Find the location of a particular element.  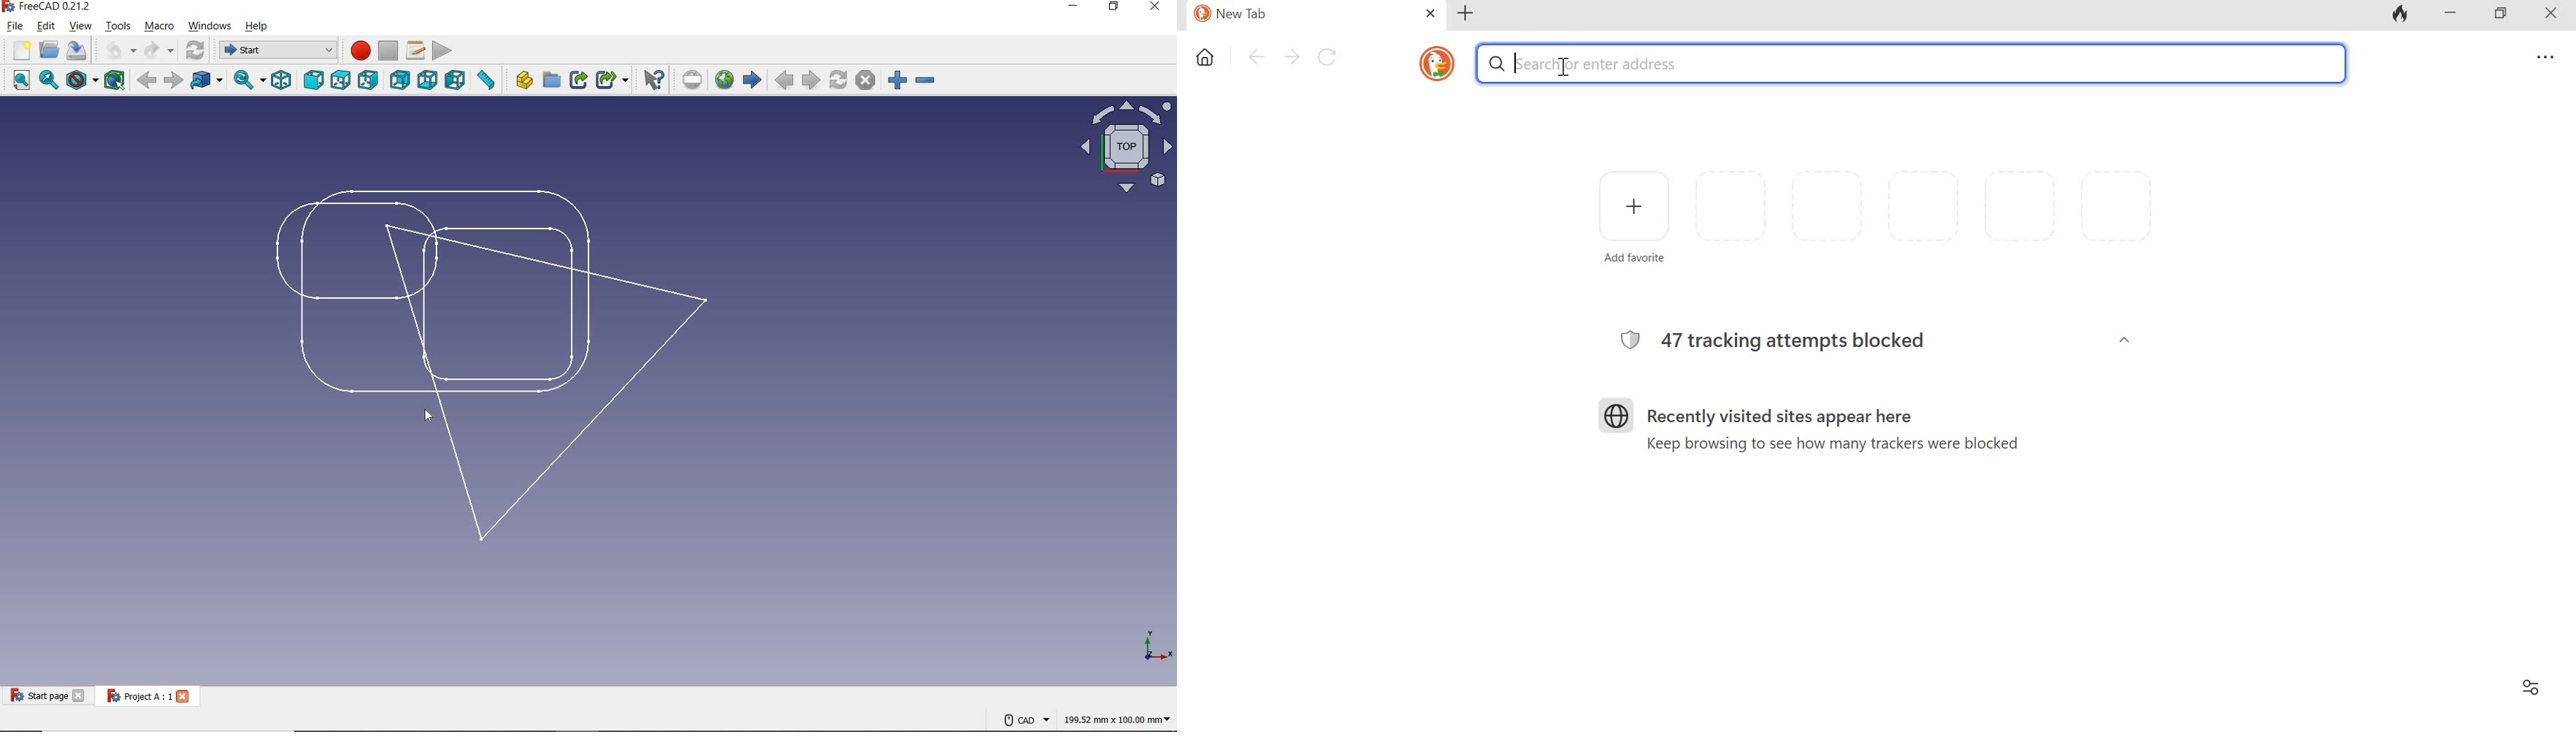

START PAGE is located at coordinates (35, 696).